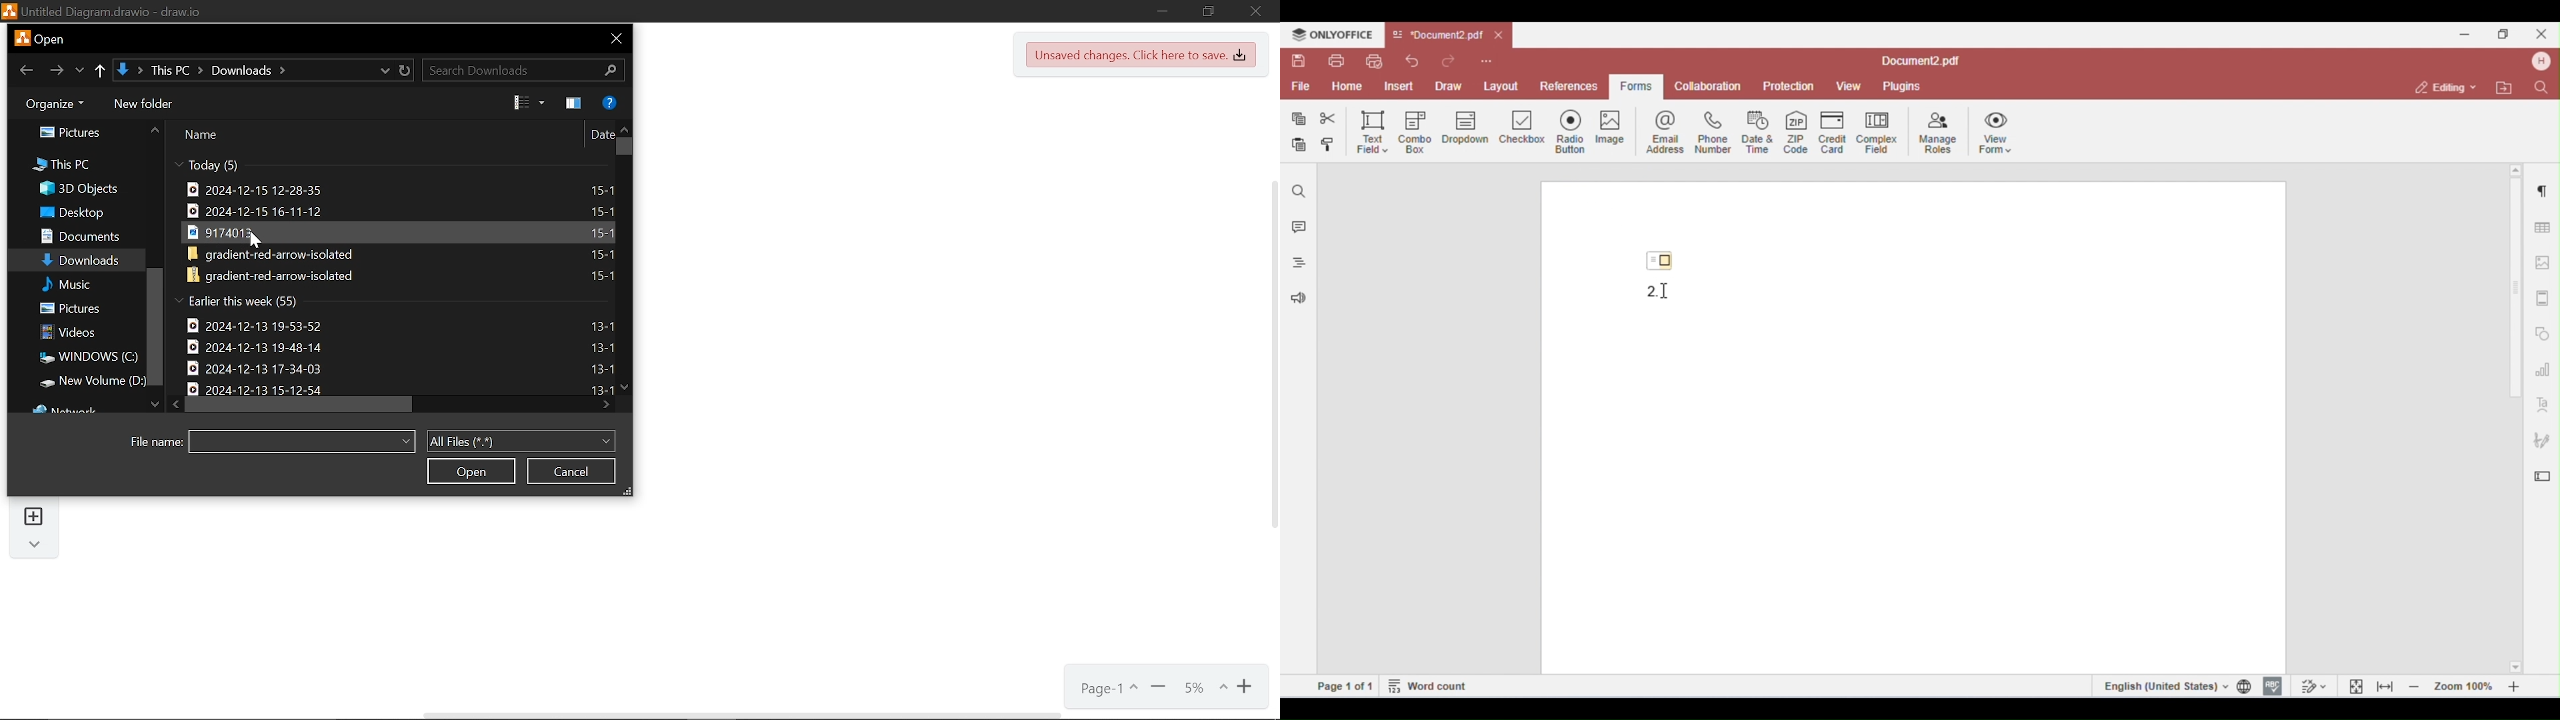 The width and height of the screenshot is (2576, 728). I want to click on Organize, so click(61, 102).